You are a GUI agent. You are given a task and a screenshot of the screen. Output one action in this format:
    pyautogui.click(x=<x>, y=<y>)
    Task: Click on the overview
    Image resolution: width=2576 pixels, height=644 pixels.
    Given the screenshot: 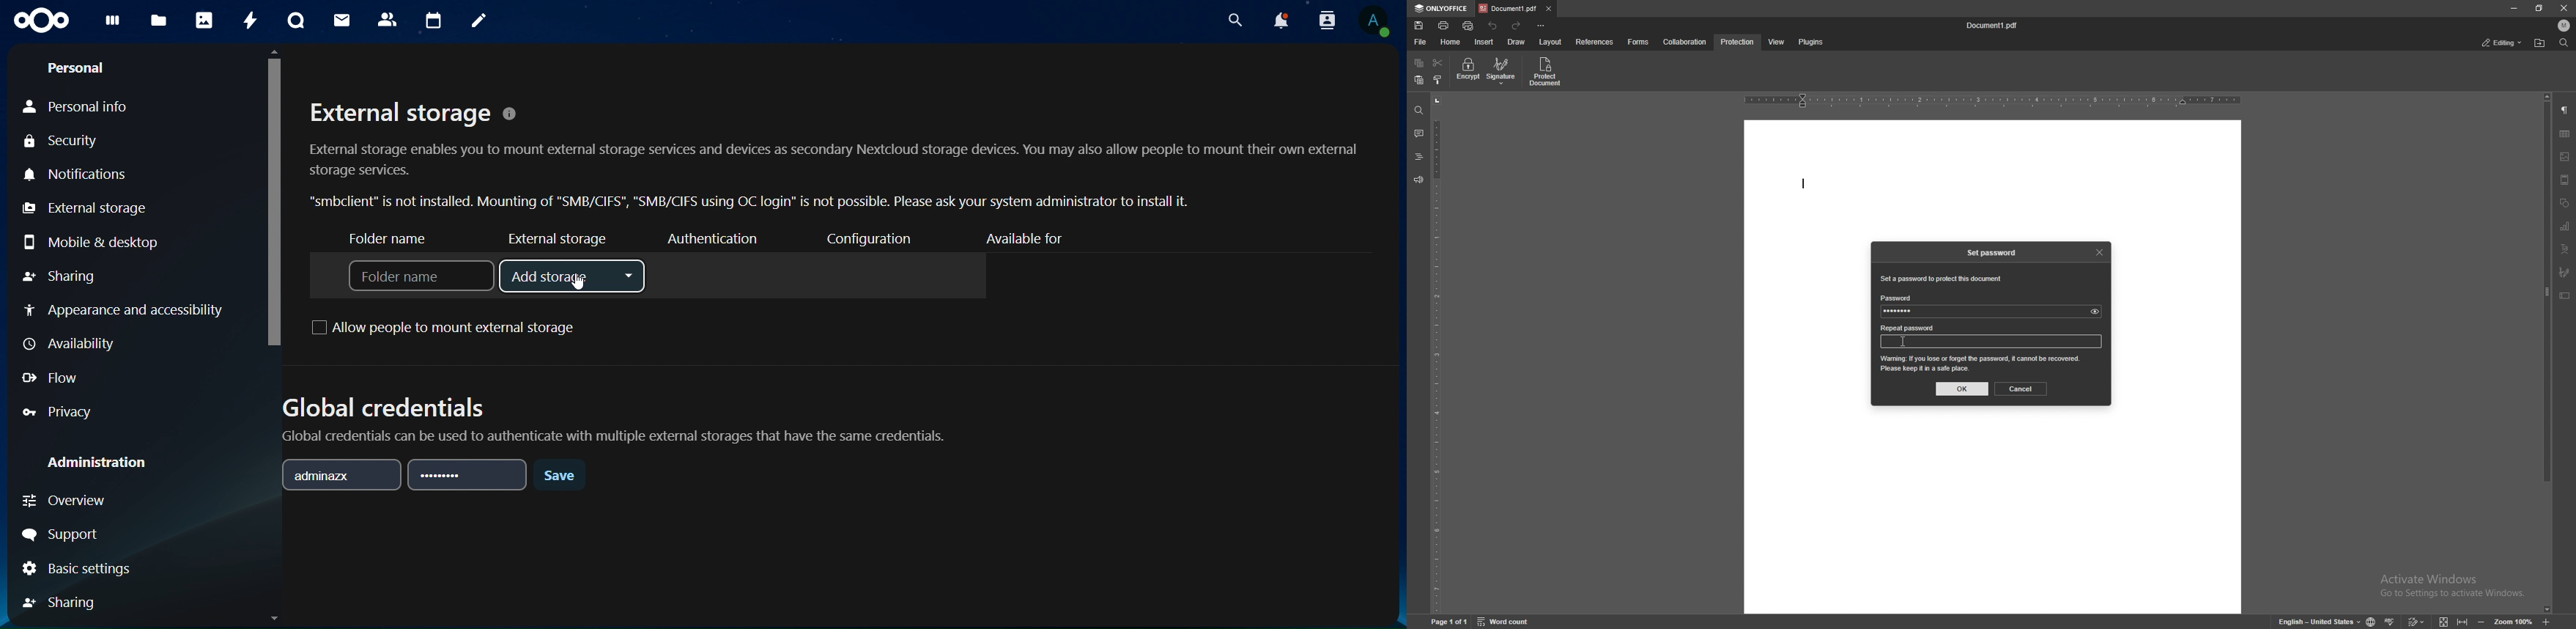 What is the action you would take?
    pyautogui.click(x=70, y=502)
    